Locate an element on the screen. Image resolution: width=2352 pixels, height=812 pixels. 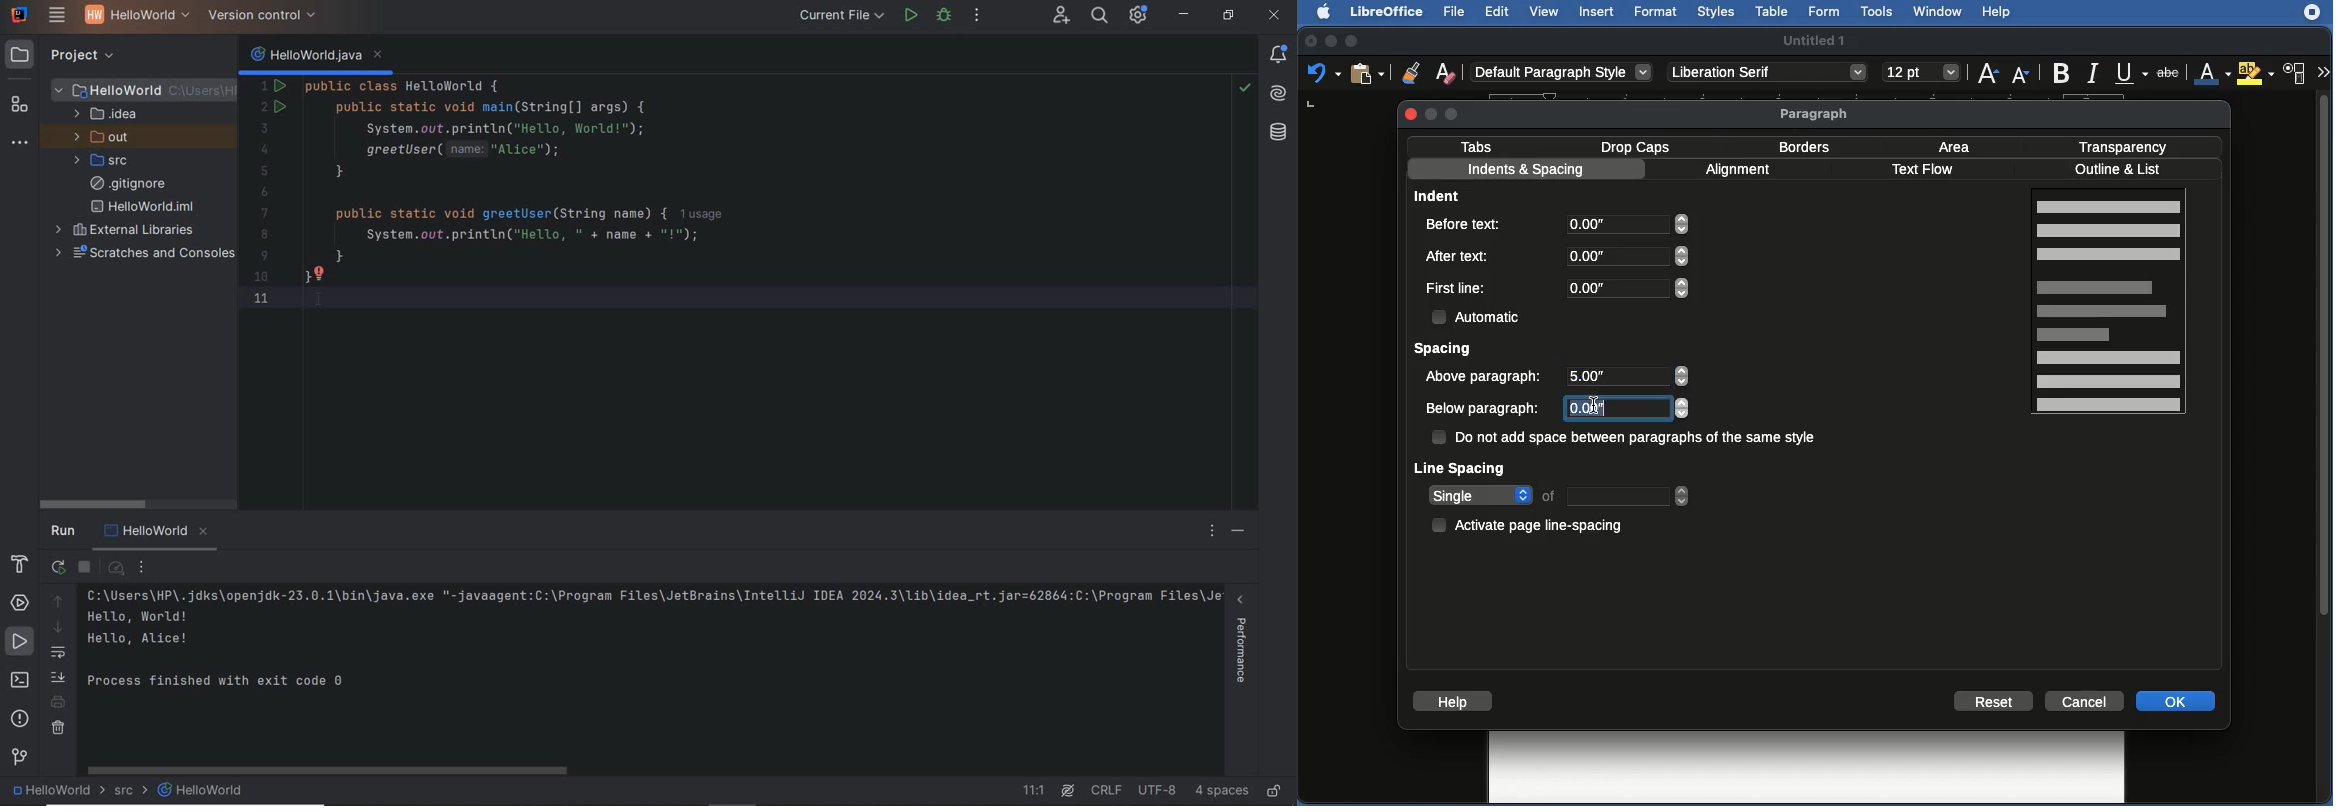
Strikethrough is located at coordinates (2172, 73).